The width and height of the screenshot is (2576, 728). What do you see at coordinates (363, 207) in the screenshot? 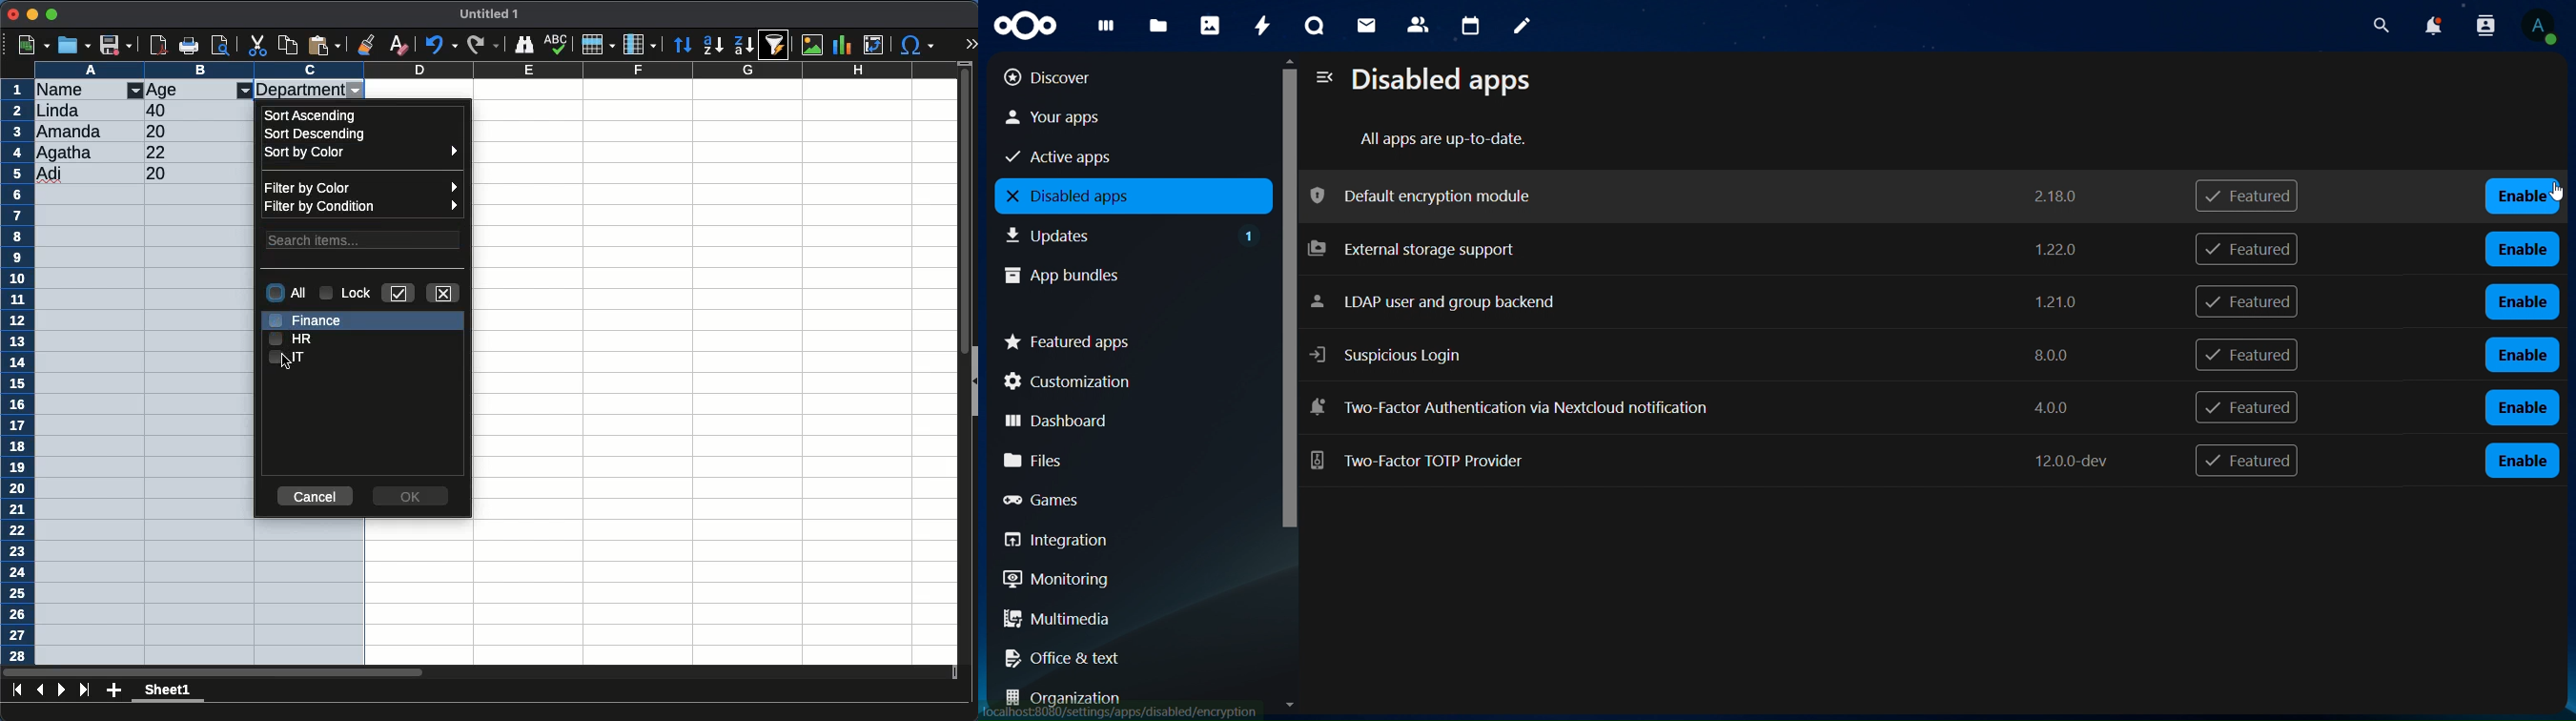
I see `filter by condition` at bounding box center [363, 207].